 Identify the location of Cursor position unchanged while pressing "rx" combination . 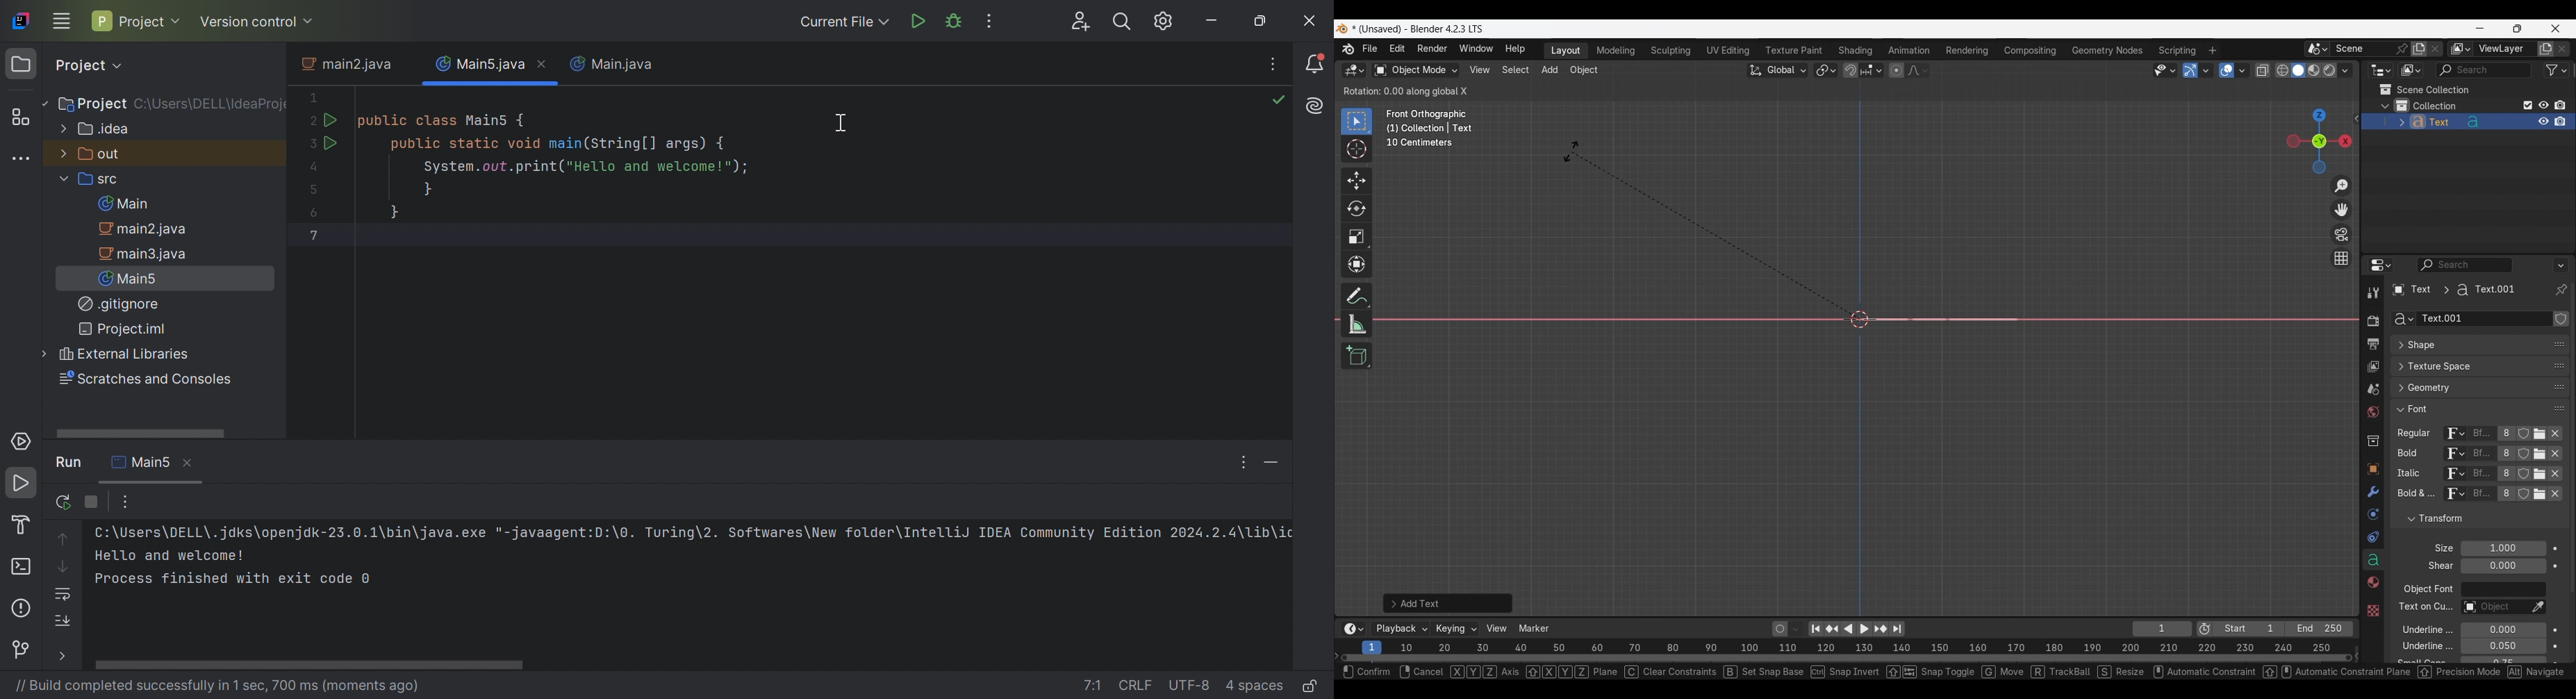
(1573, 155).